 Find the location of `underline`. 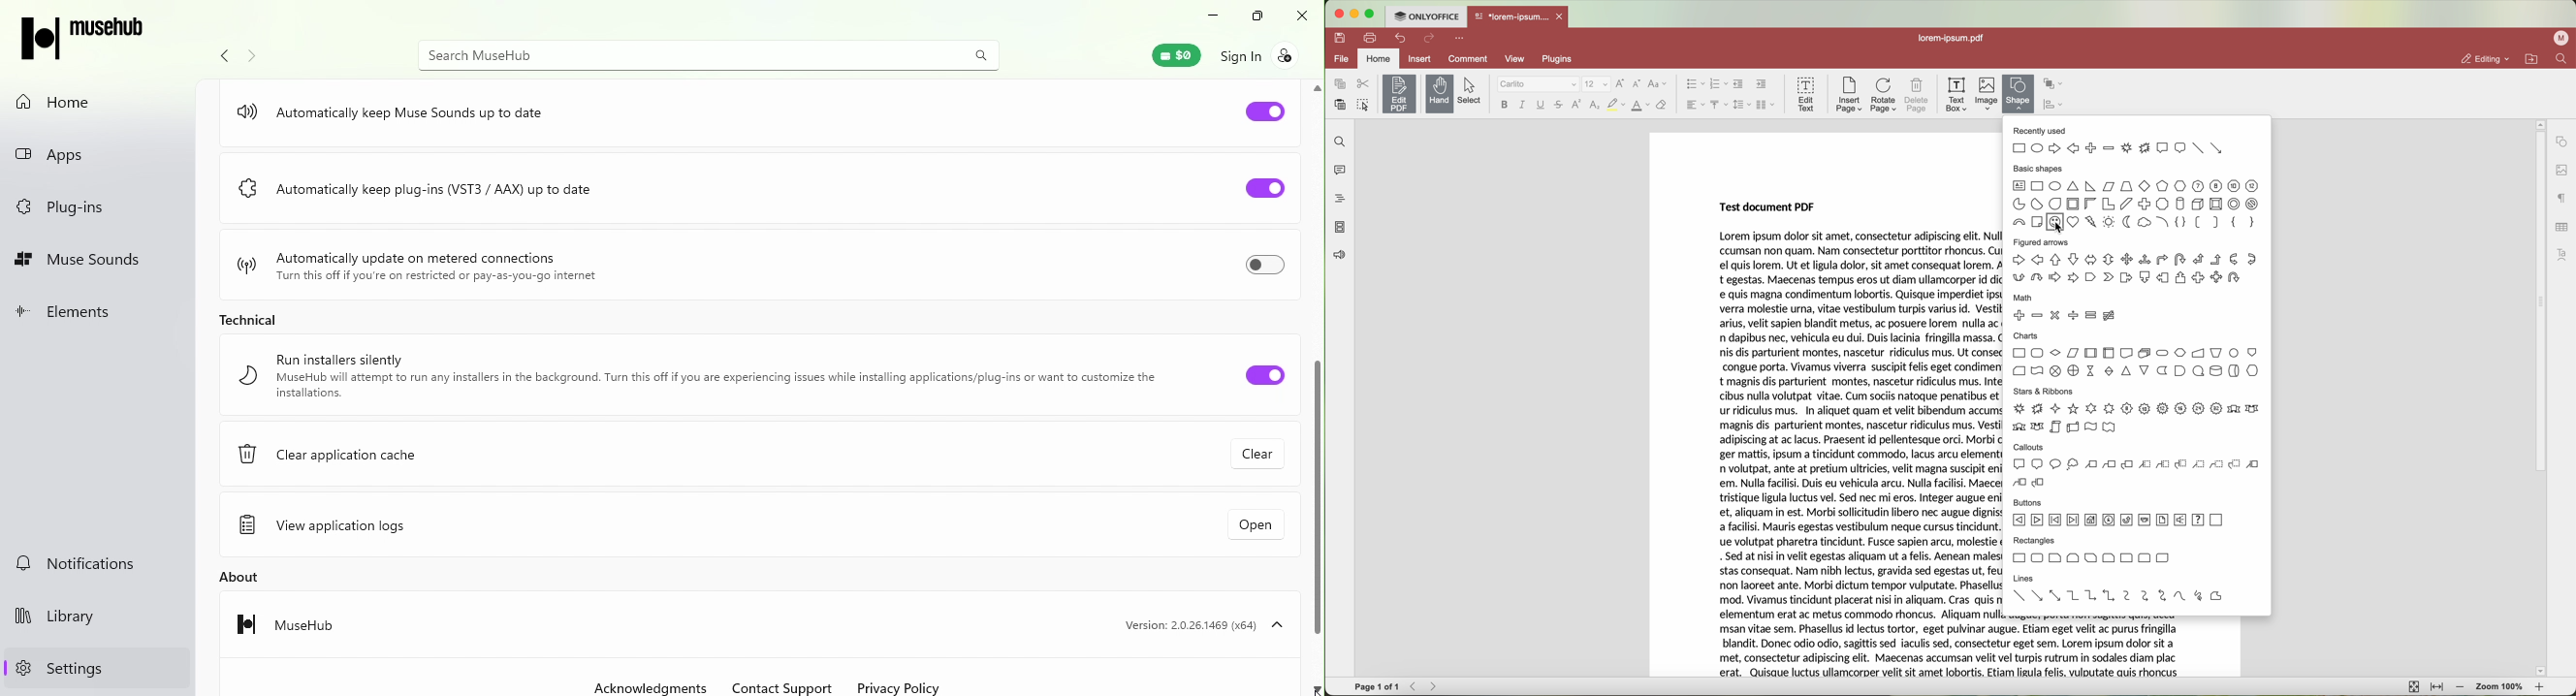

underline is located at coordinates (1541, 105).